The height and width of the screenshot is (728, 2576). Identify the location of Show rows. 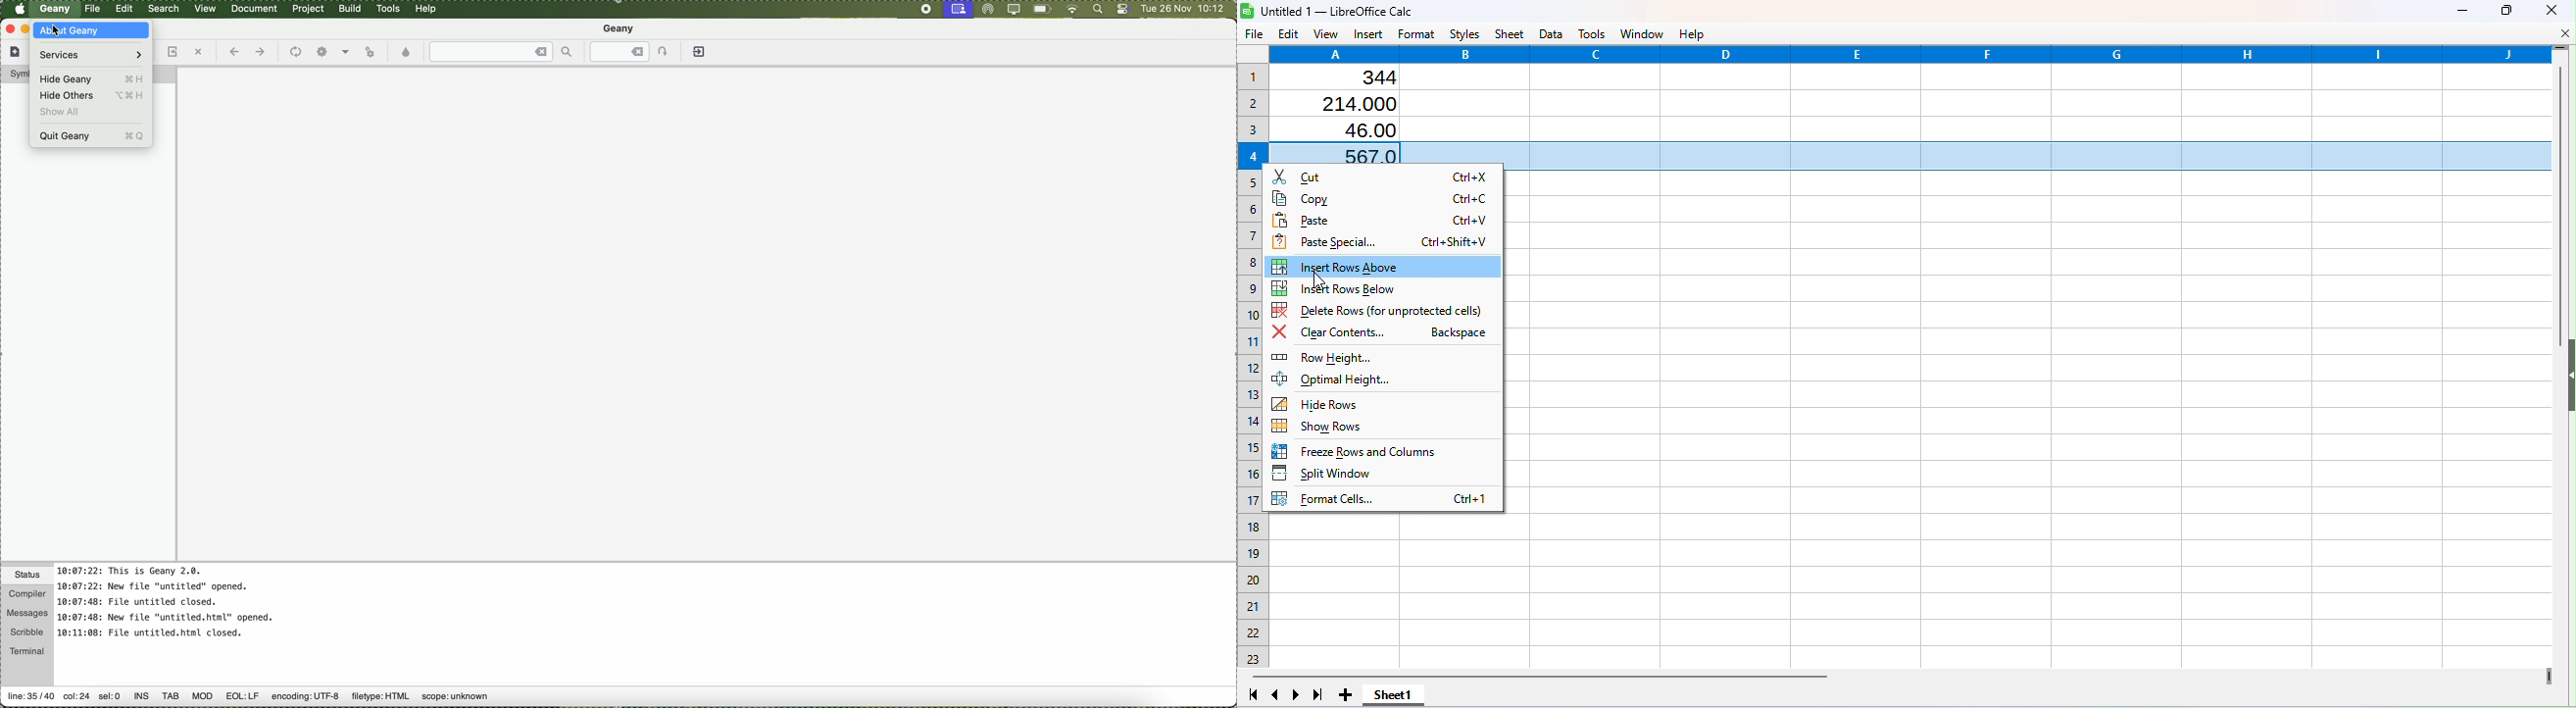
(1322, 428).